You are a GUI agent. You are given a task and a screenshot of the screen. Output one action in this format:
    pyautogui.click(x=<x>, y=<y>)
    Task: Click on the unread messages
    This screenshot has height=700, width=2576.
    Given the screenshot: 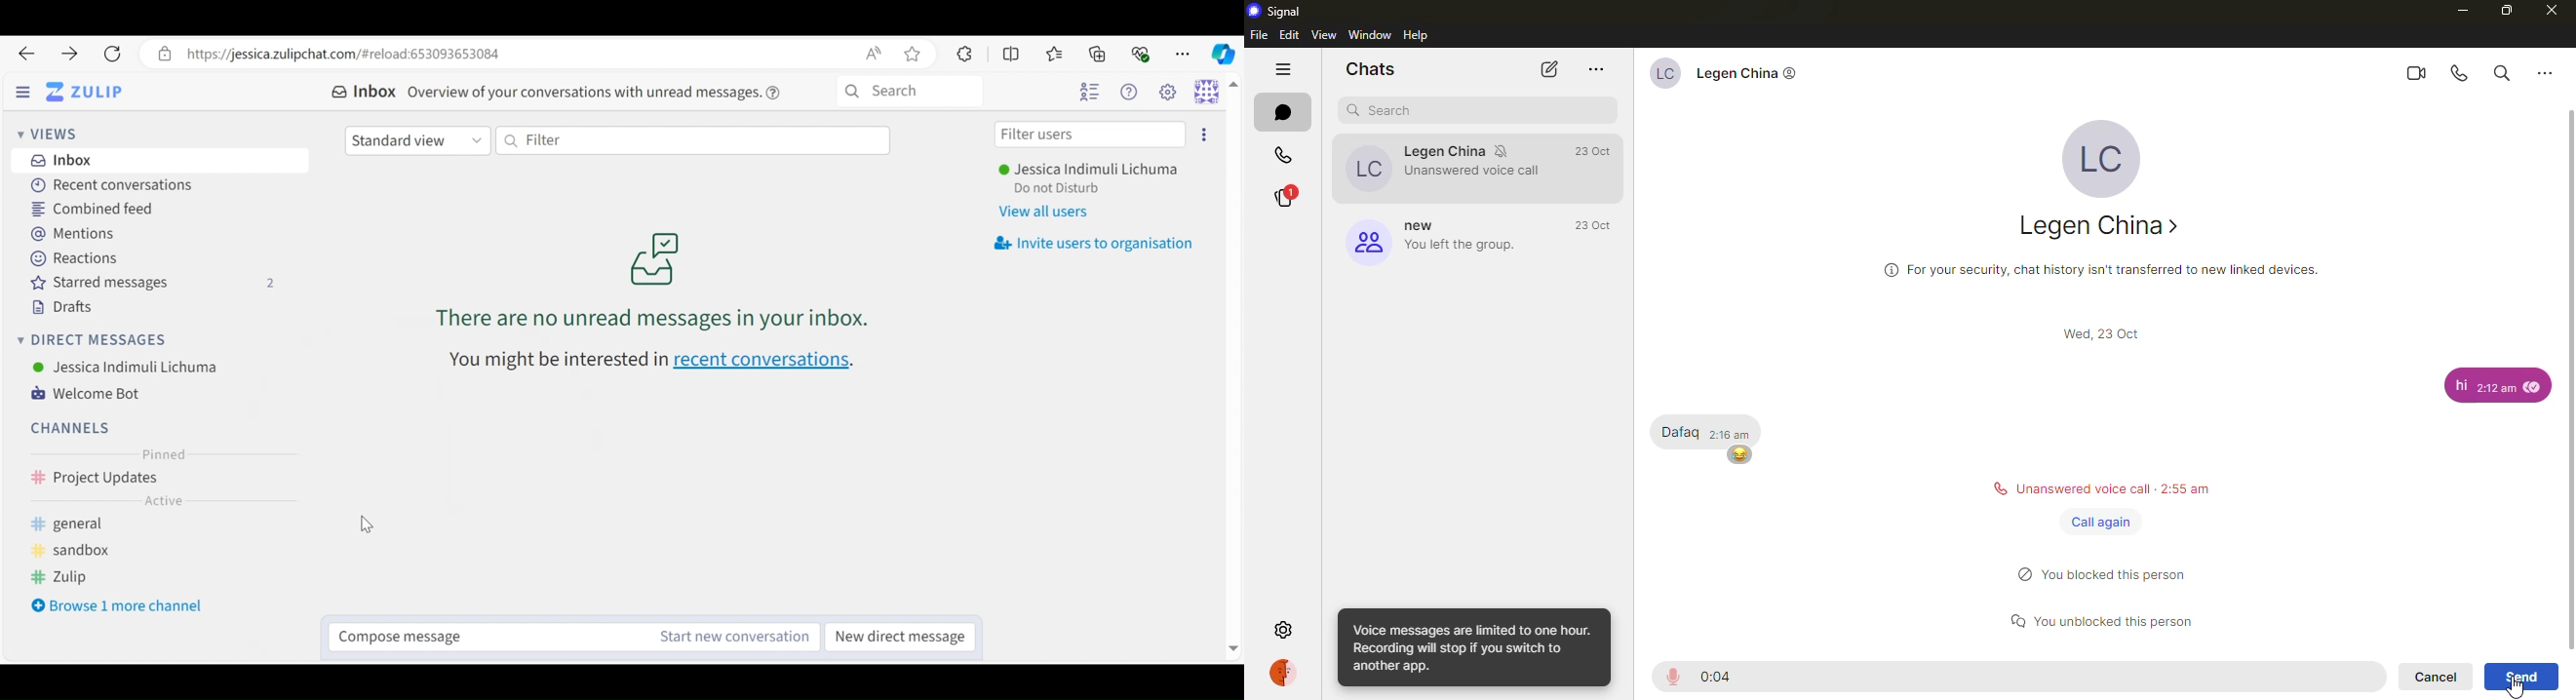 What is the action you would take?
    pyautogui.click(x=651, y=280)
    